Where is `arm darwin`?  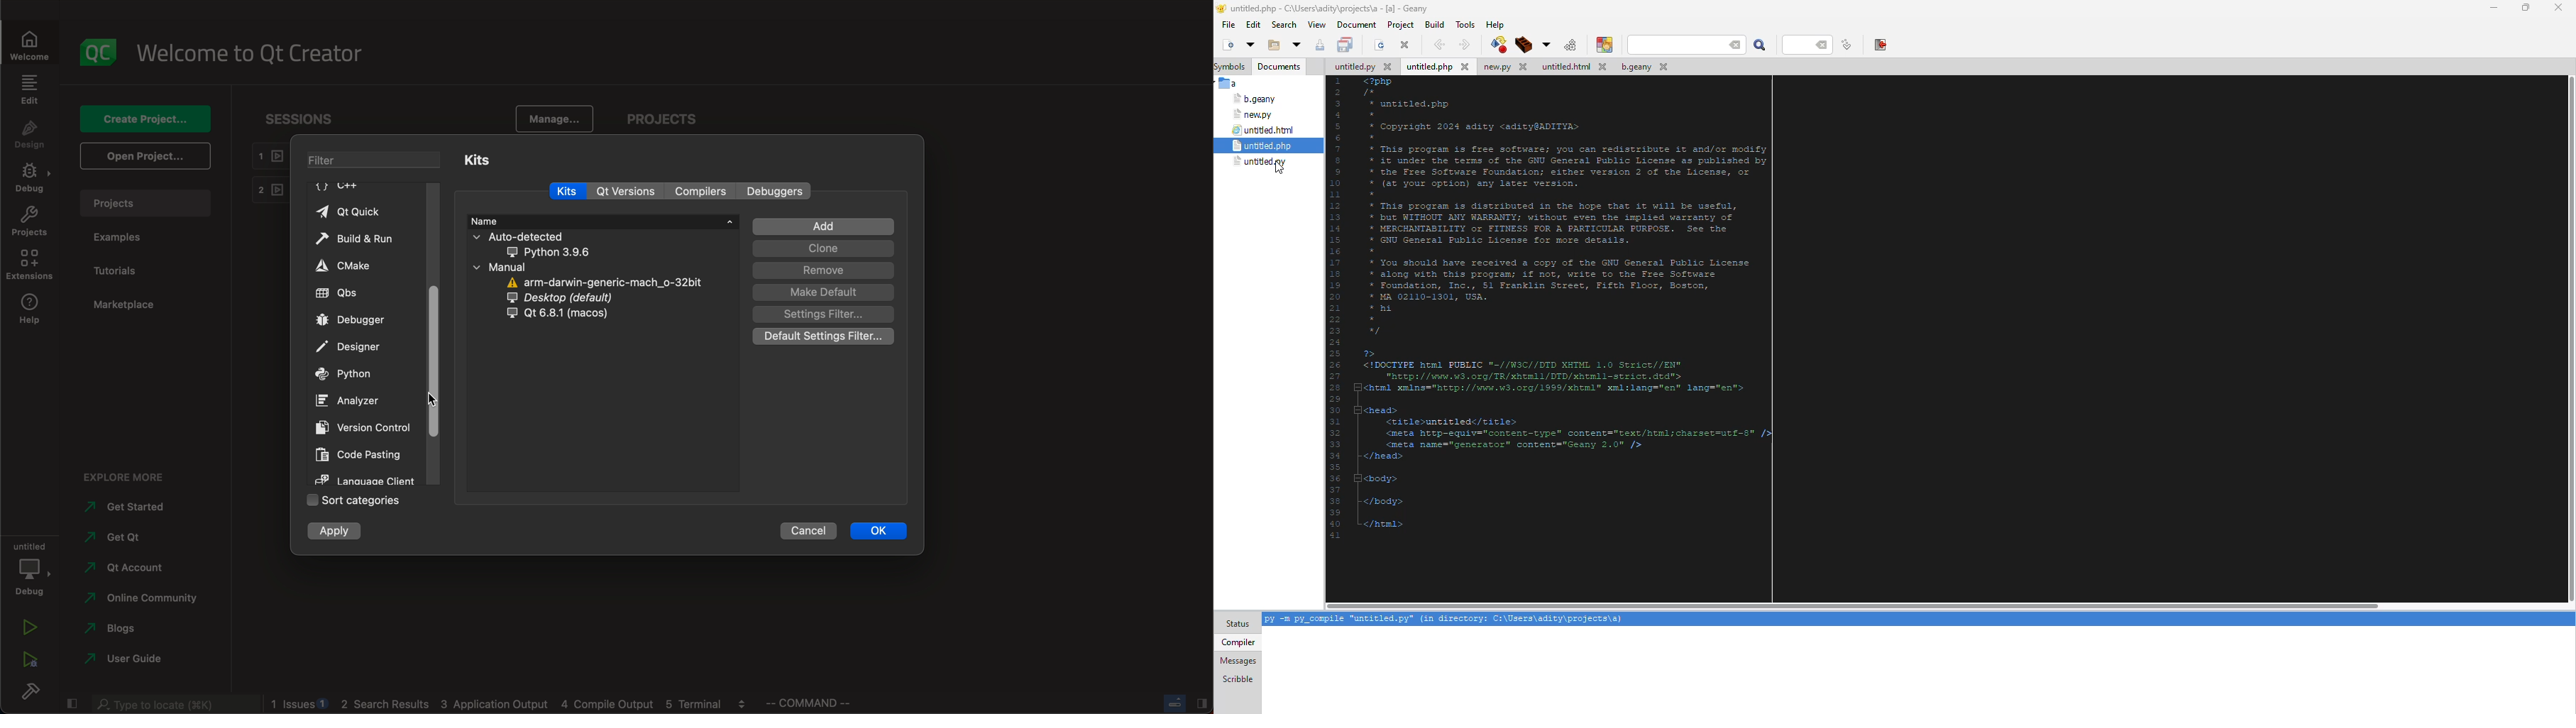
arm darwin is located at coordinates (600, 282).